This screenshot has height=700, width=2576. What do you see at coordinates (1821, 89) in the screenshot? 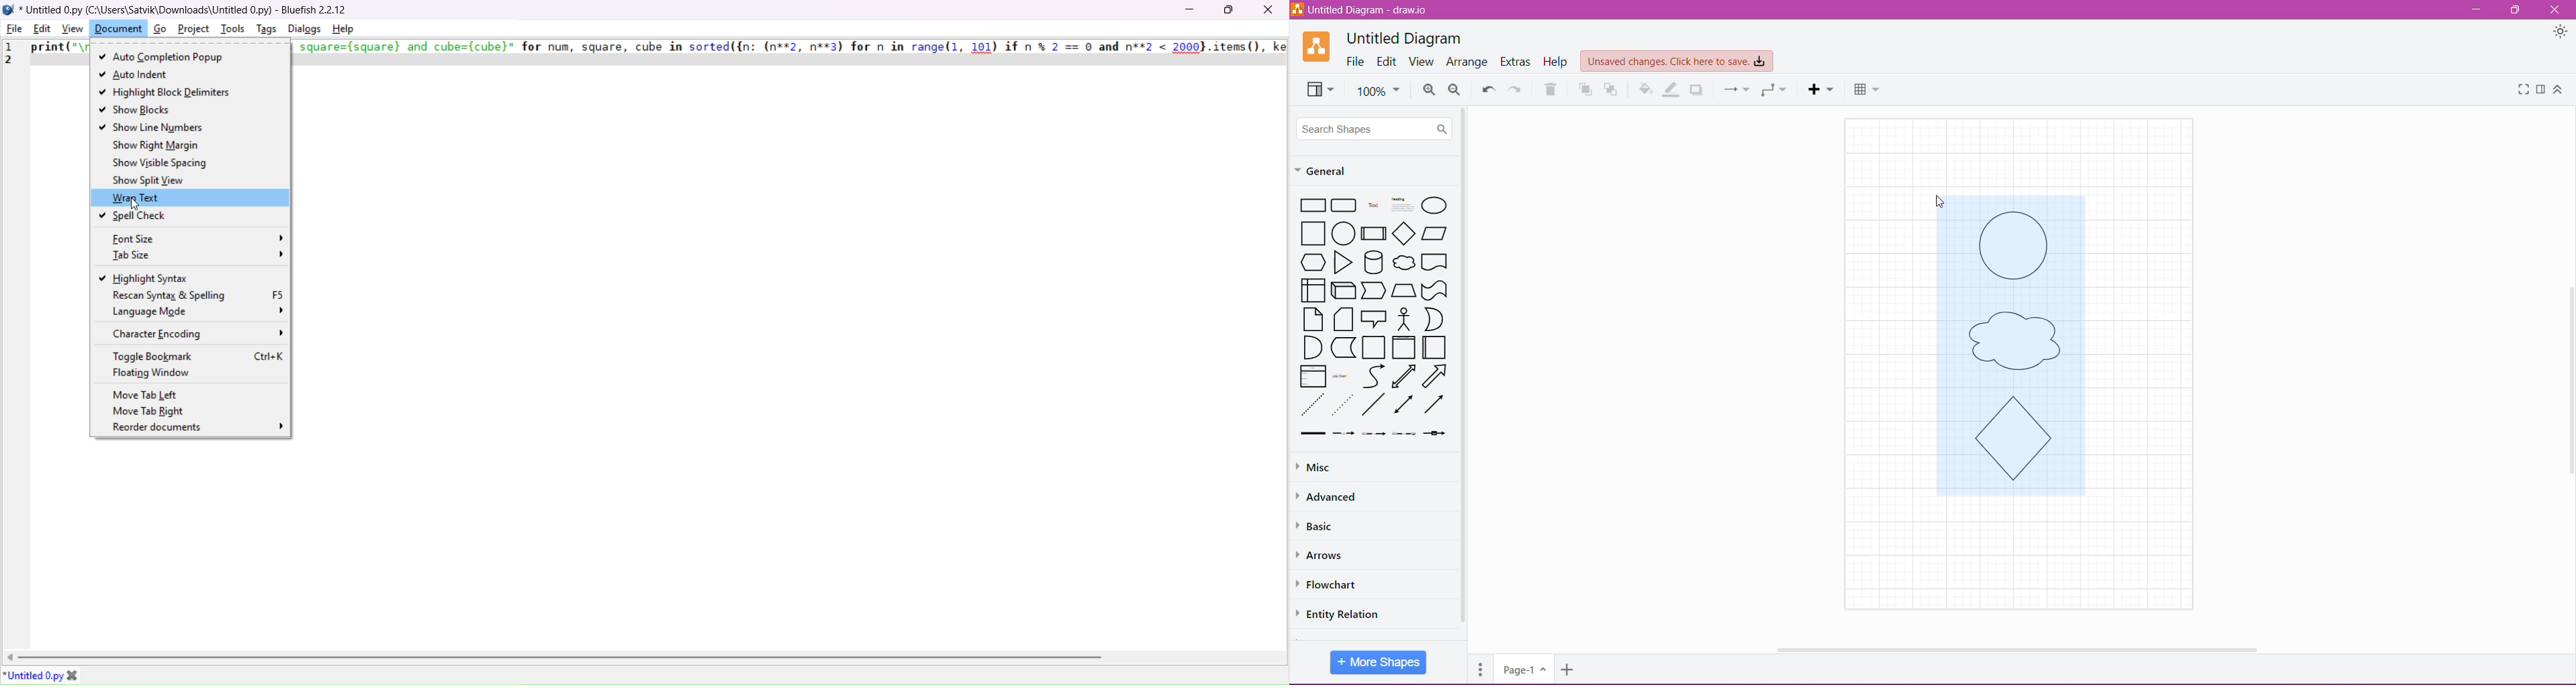
I see `Insert` at bounding box center [1821, 89].